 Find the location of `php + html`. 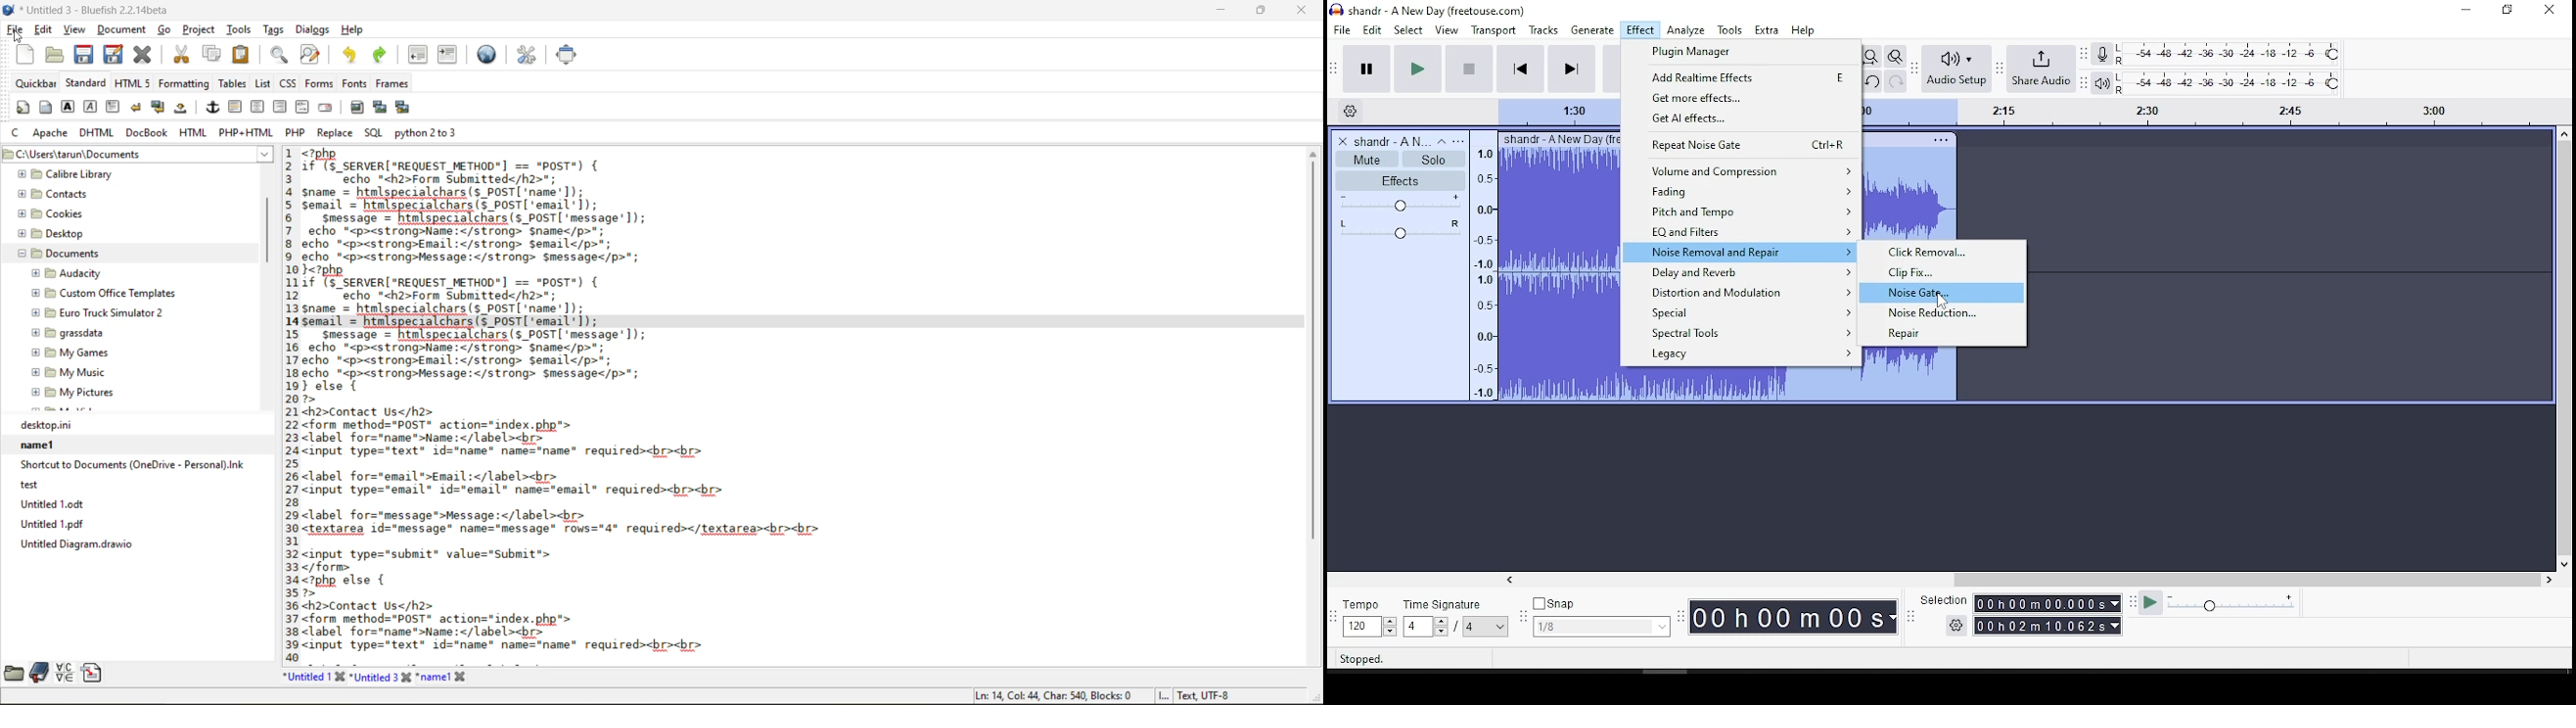

php + html is located at coordinates (247, 135).